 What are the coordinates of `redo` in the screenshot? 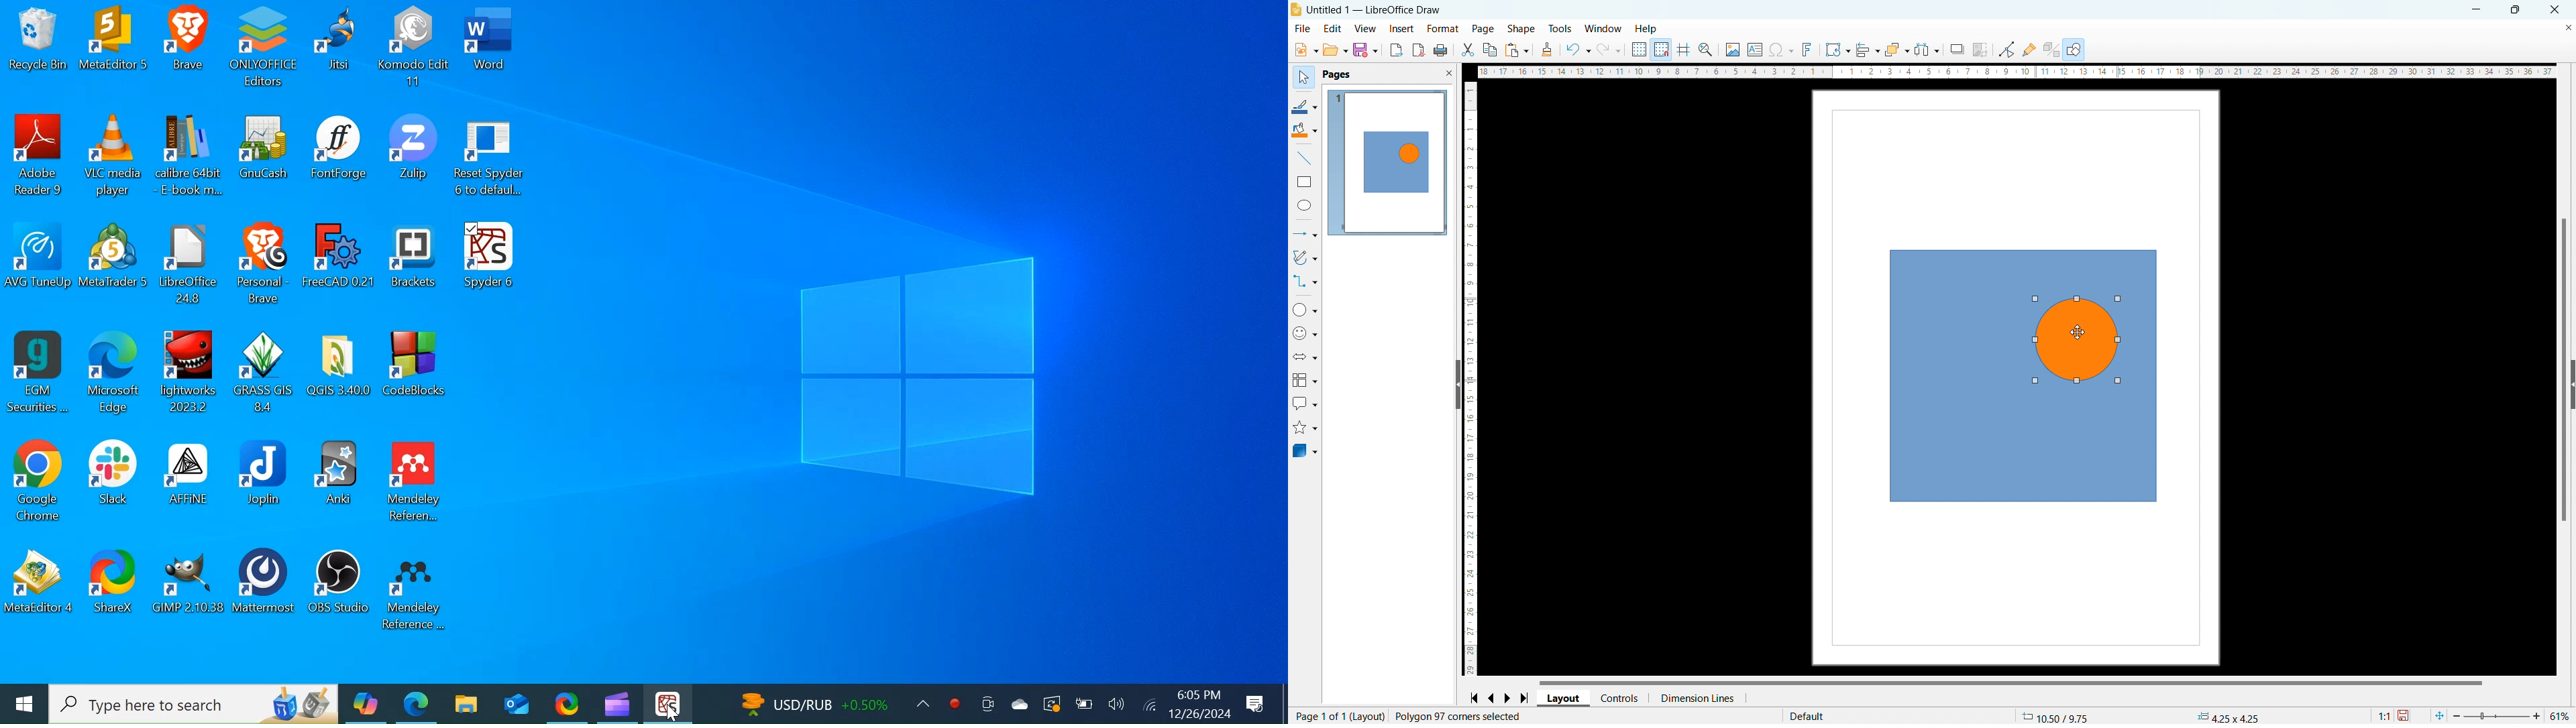 It's located at (1608, 48).